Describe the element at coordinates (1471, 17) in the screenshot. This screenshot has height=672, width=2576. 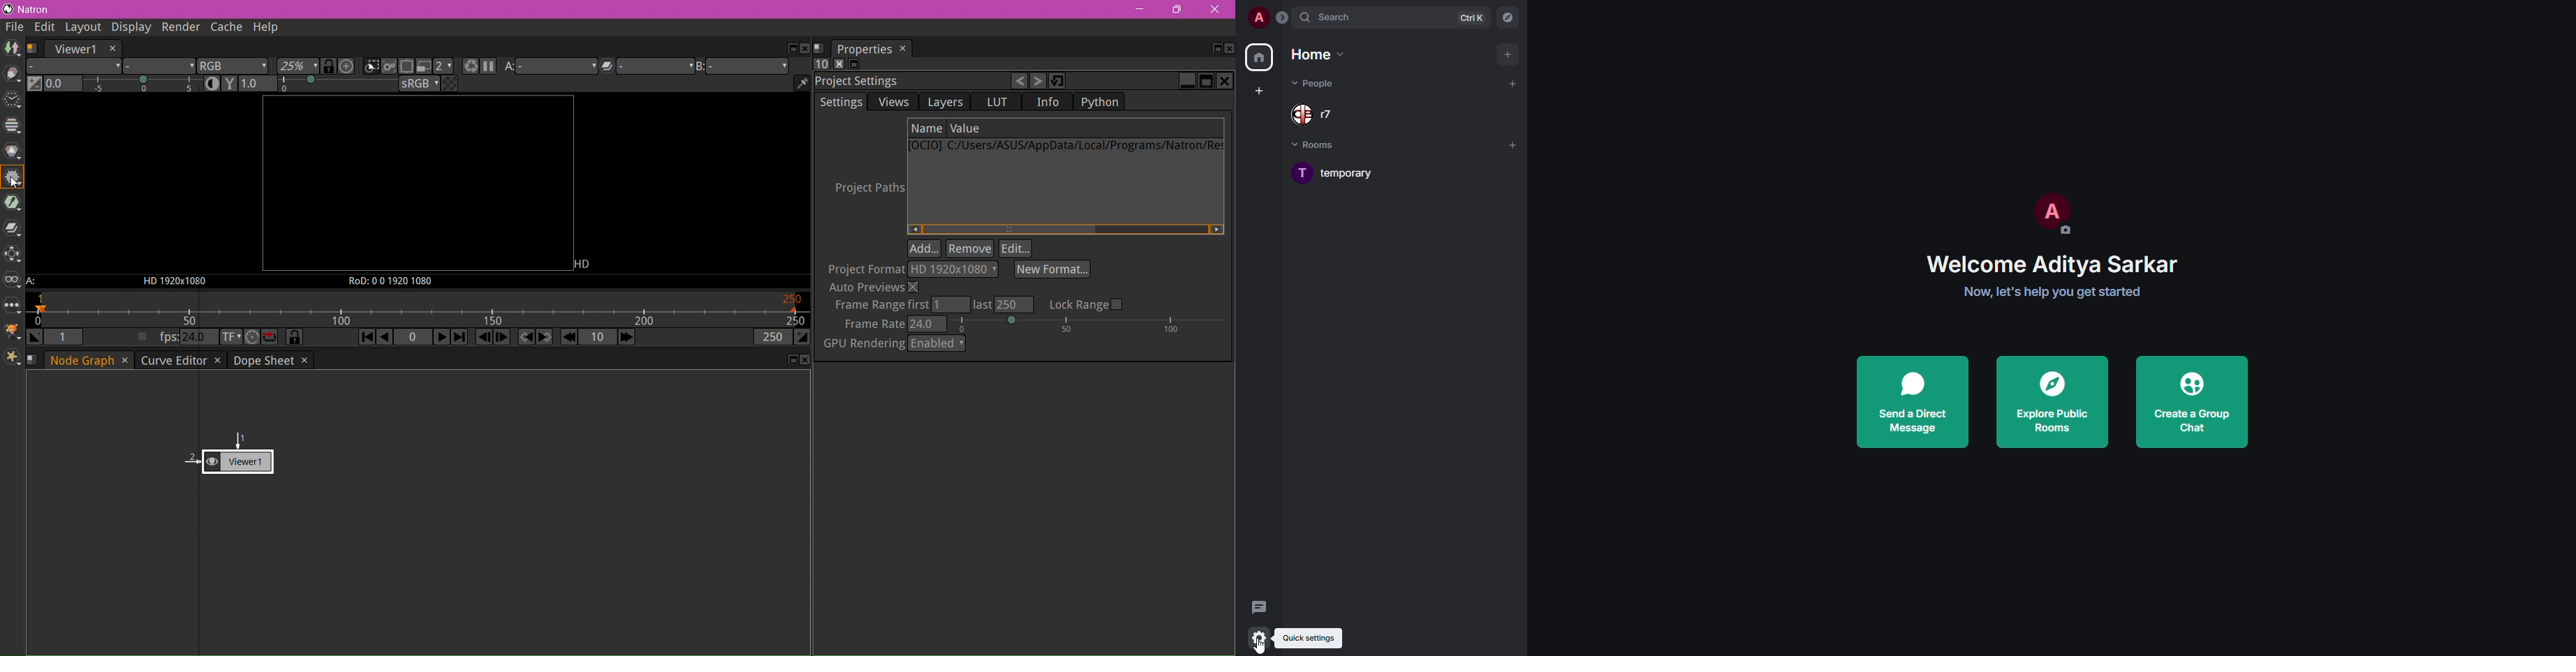
I see `ctrl K` at that location.